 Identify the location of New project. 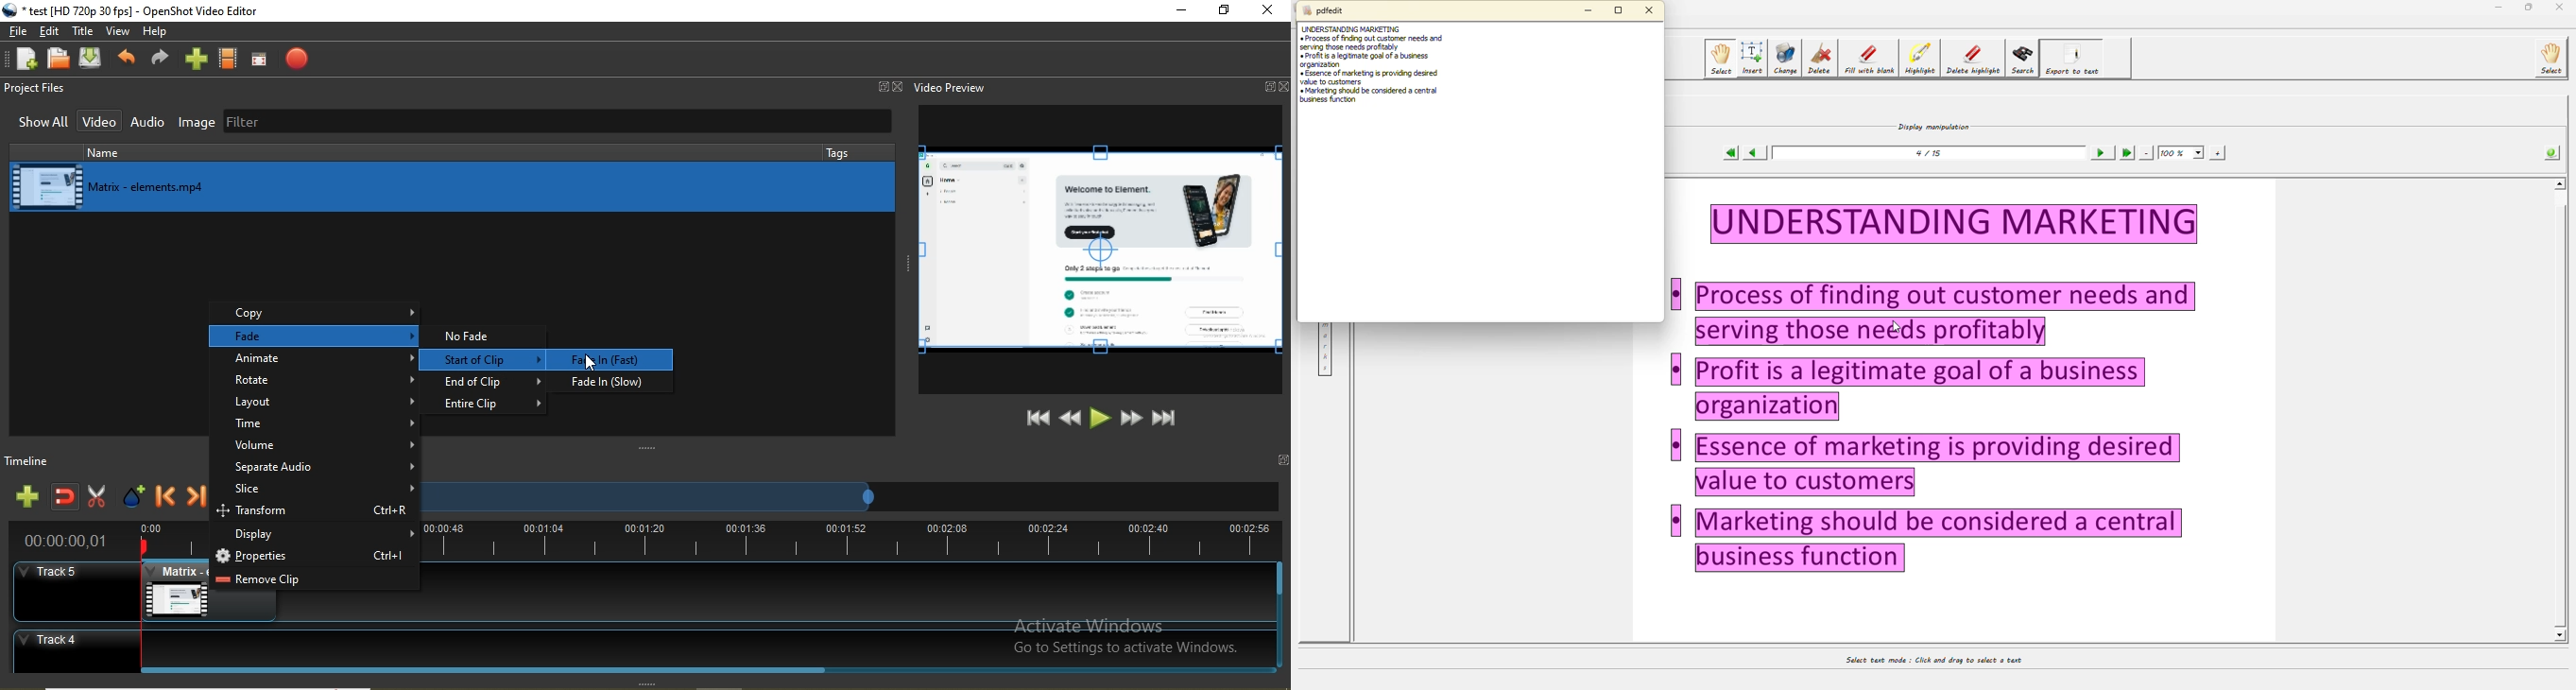
(23, 59).